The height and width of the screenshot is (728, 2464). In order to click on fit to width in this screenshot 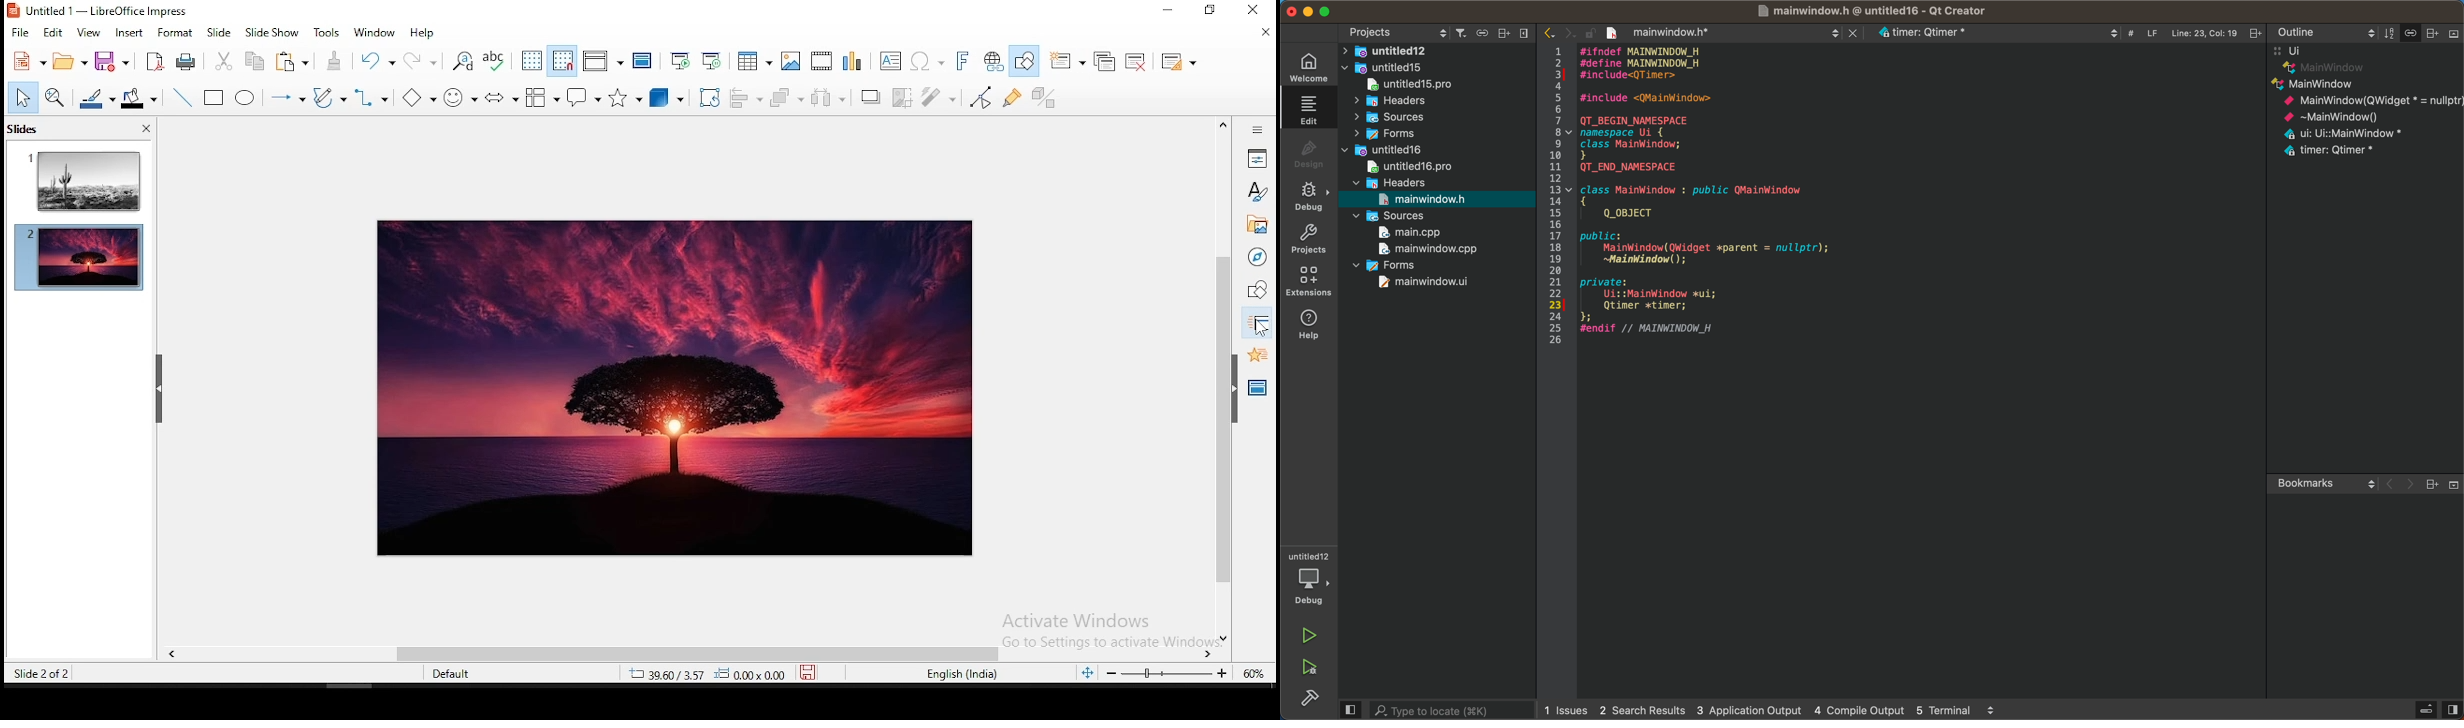, I will do `click(1086, 675)`.